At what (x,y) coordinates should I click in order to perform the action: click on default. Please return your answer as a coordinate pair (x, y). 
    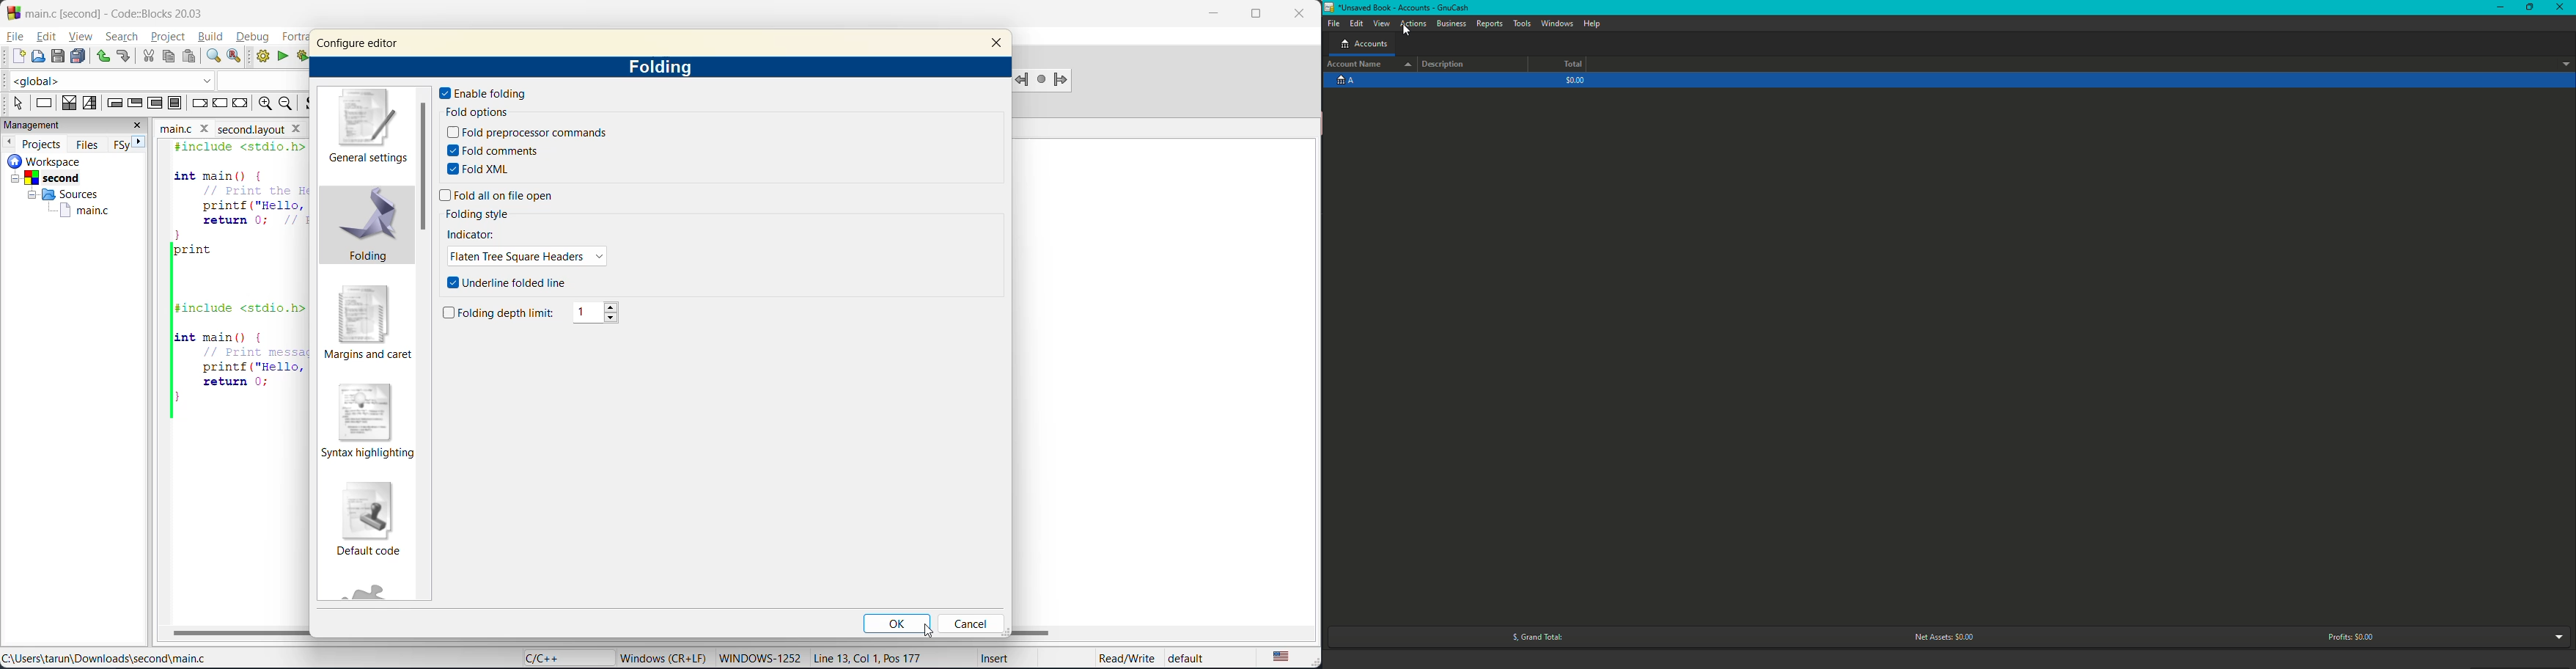
    Looking at the image, I should click on (1199, 659).